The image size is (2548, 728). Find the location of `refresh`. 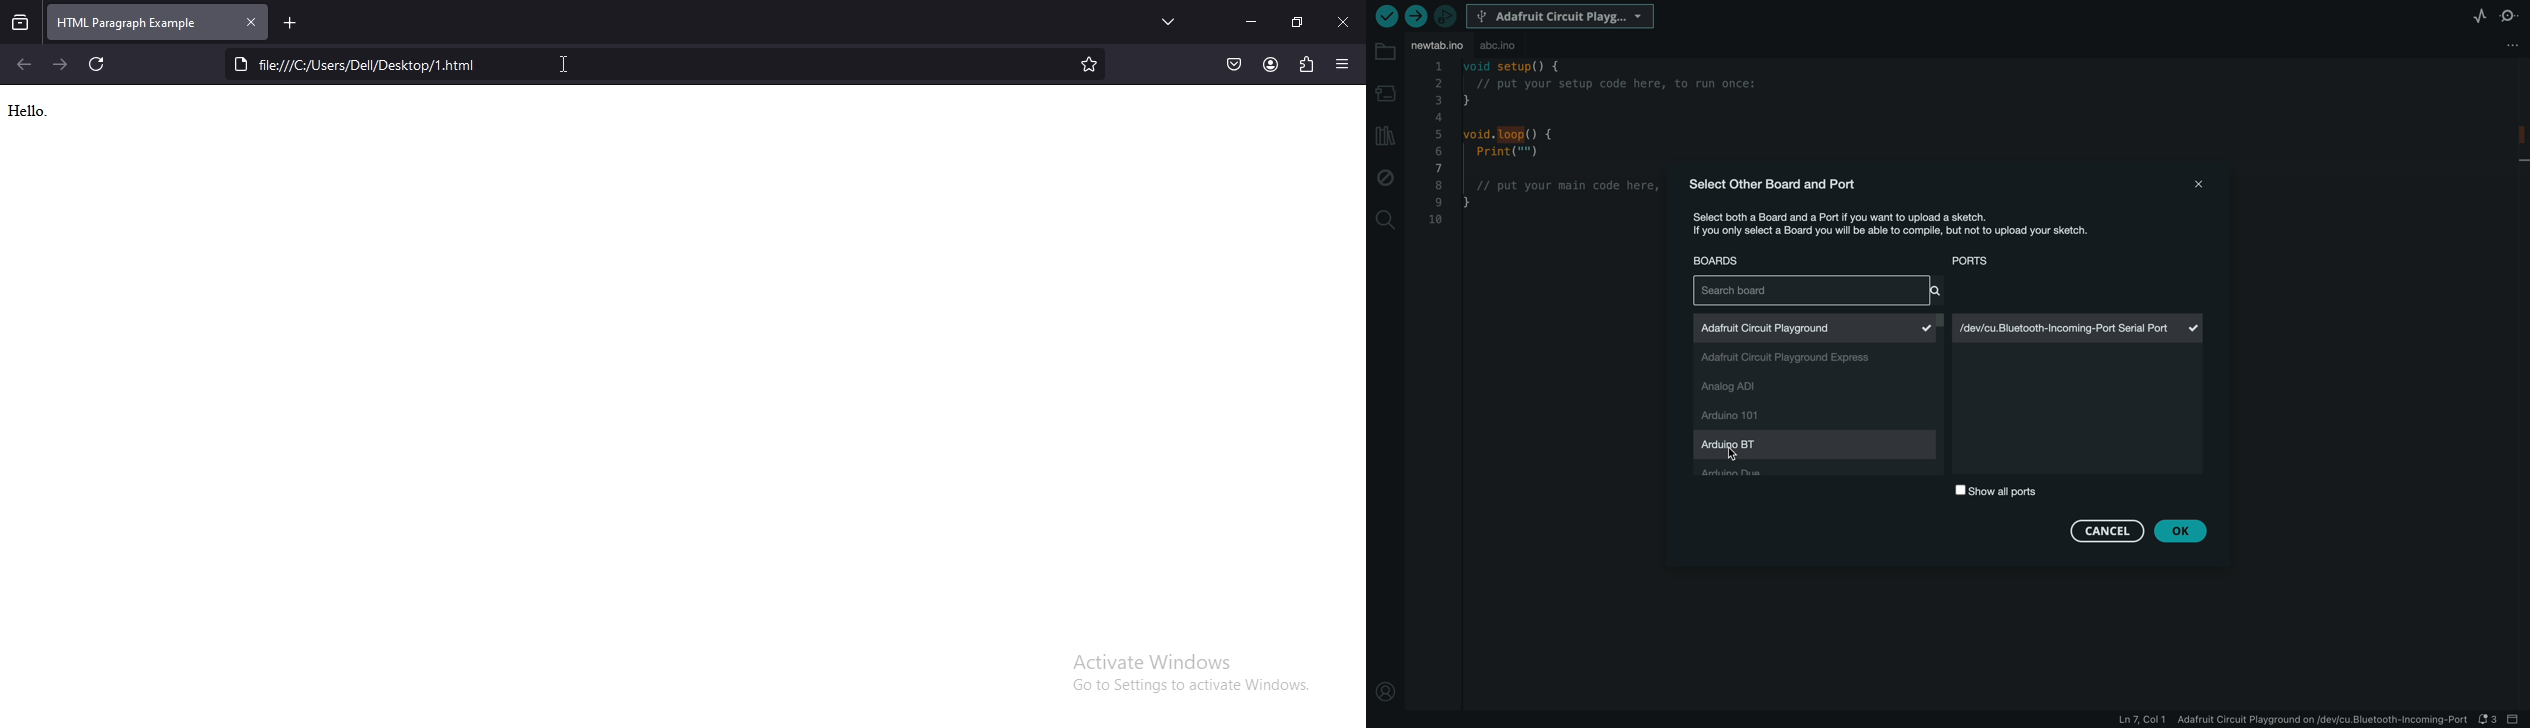

refresh is located at coordinates (99, 66).